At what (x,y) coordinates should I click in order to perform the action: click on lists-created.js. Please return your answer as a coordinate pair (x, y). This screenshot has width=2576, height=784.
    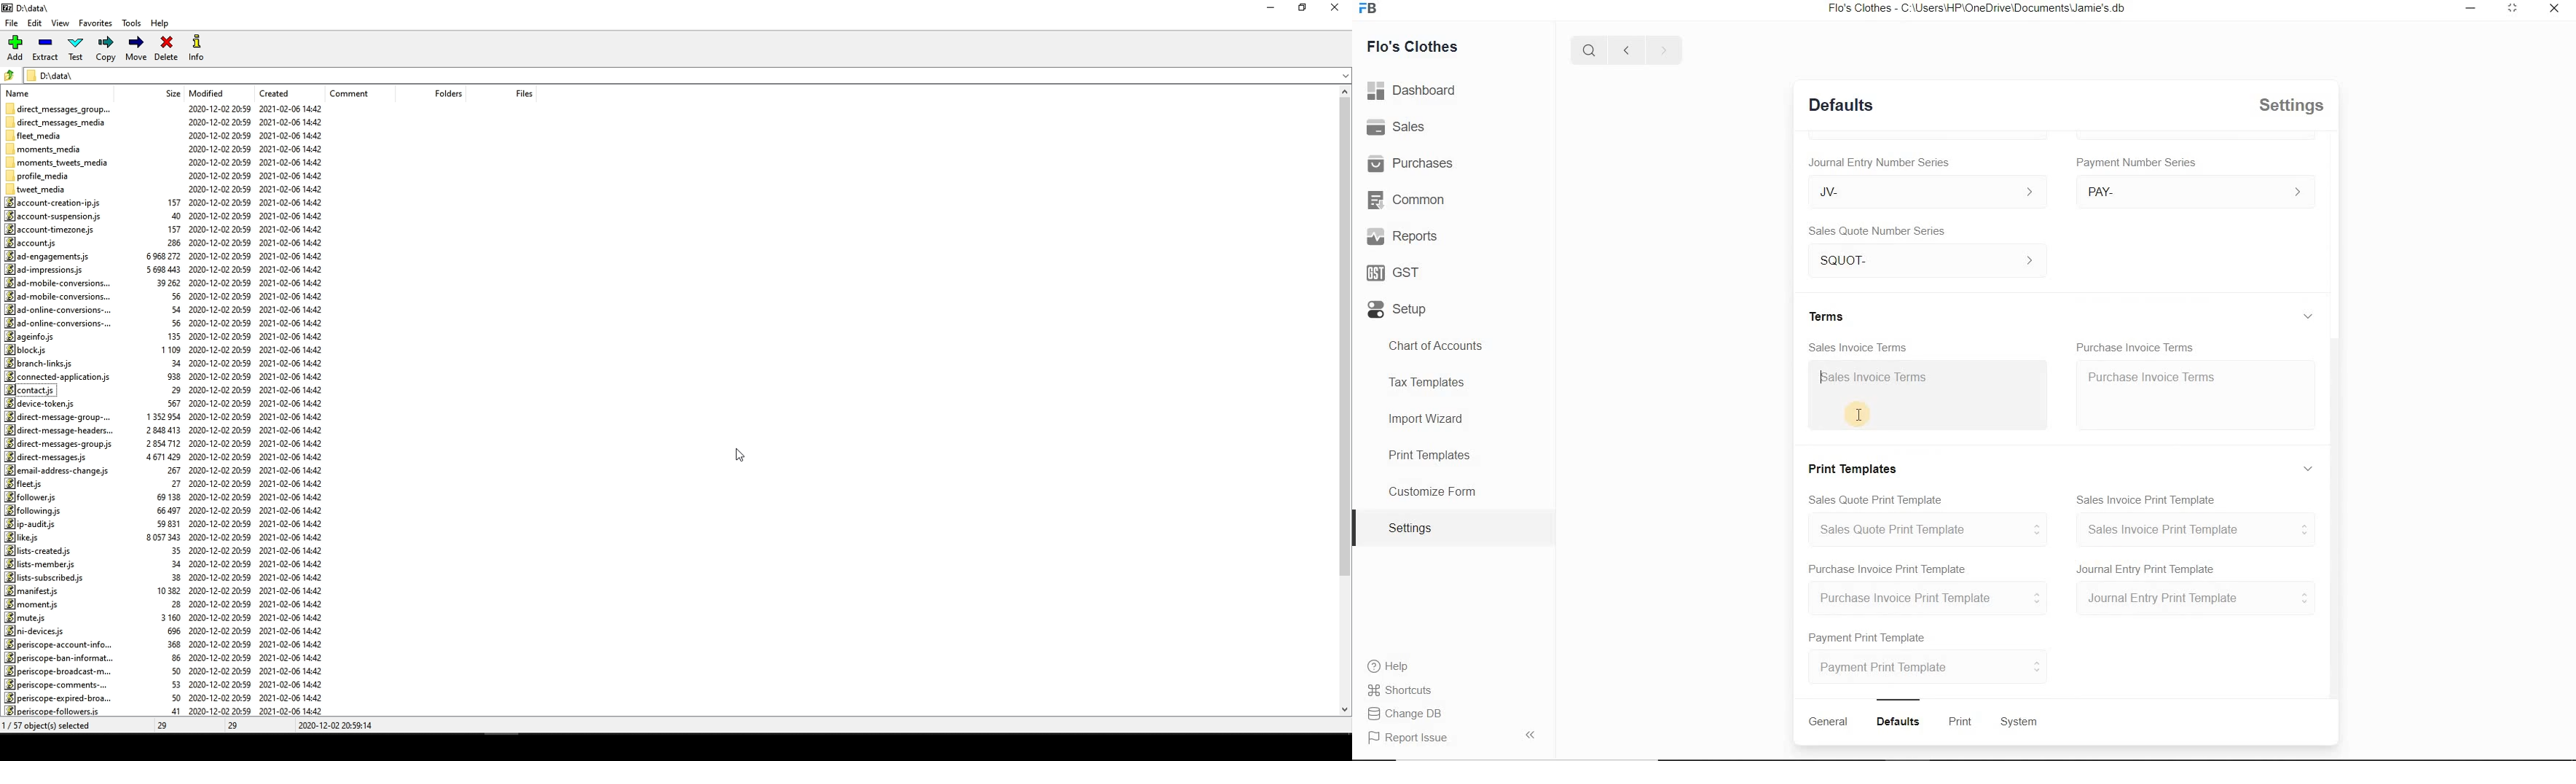
    Looking at the image, I should click on (42, 550).